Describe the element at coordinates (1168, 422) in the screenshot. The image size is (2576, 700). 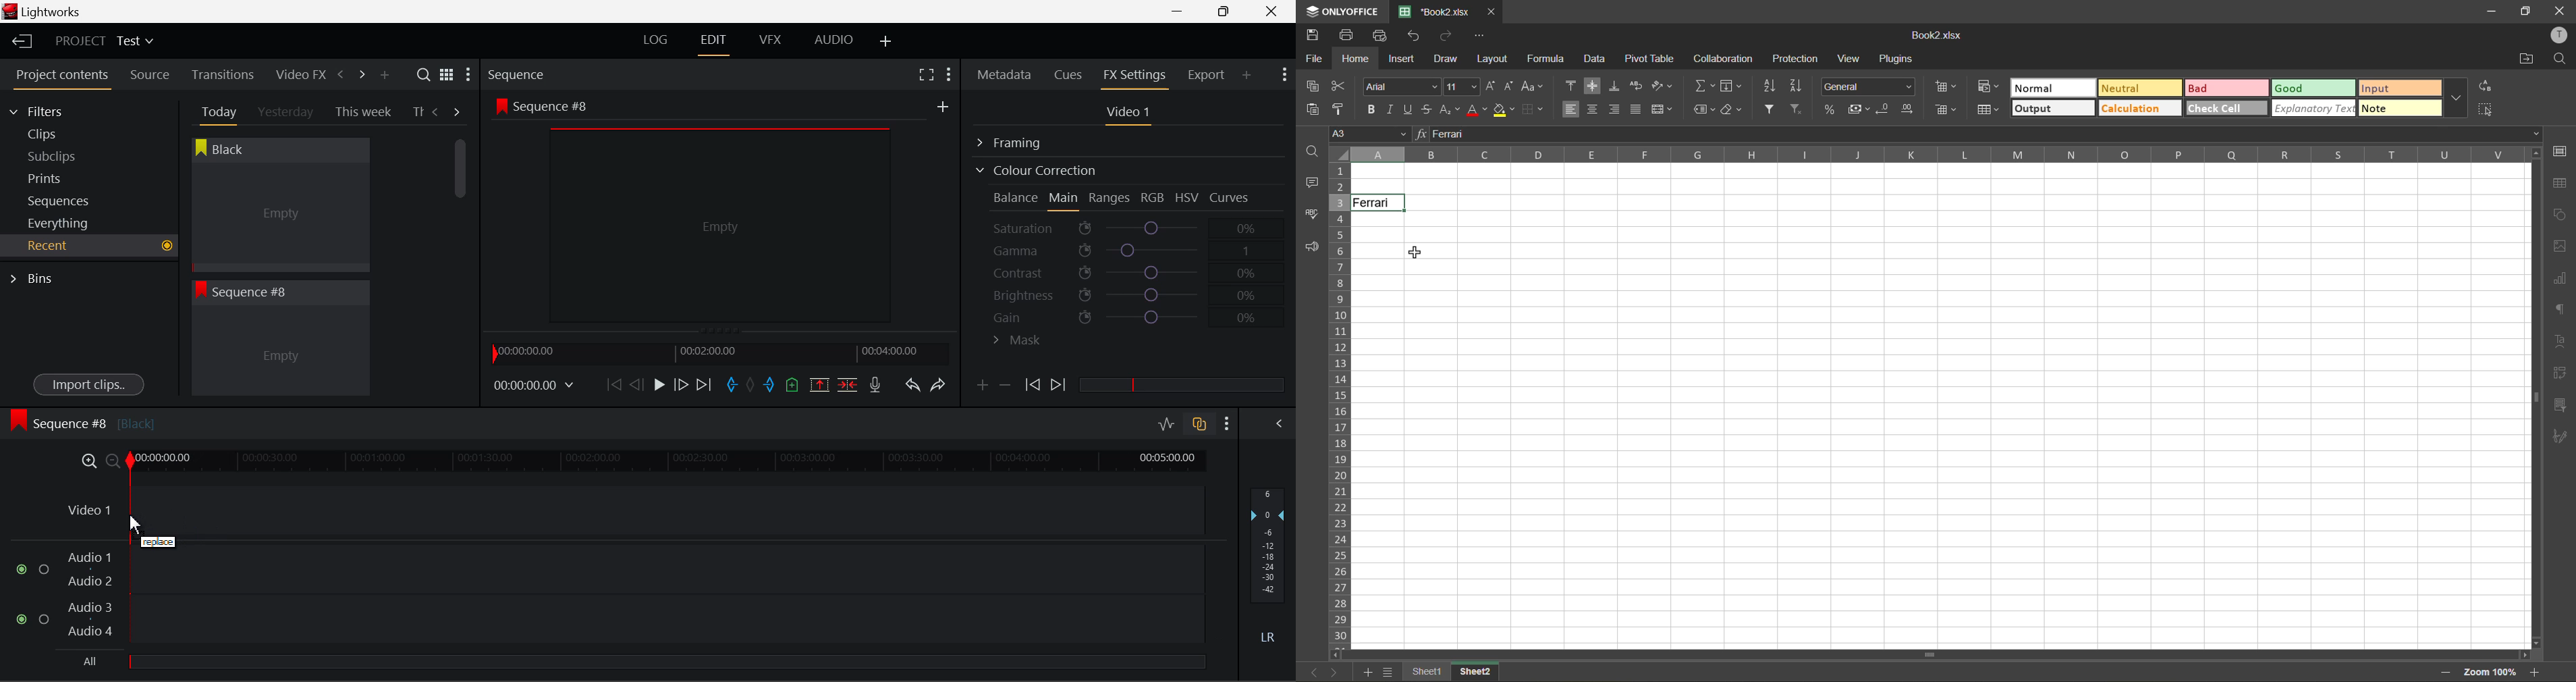
I see `Toggle audio editing levels` at that location.